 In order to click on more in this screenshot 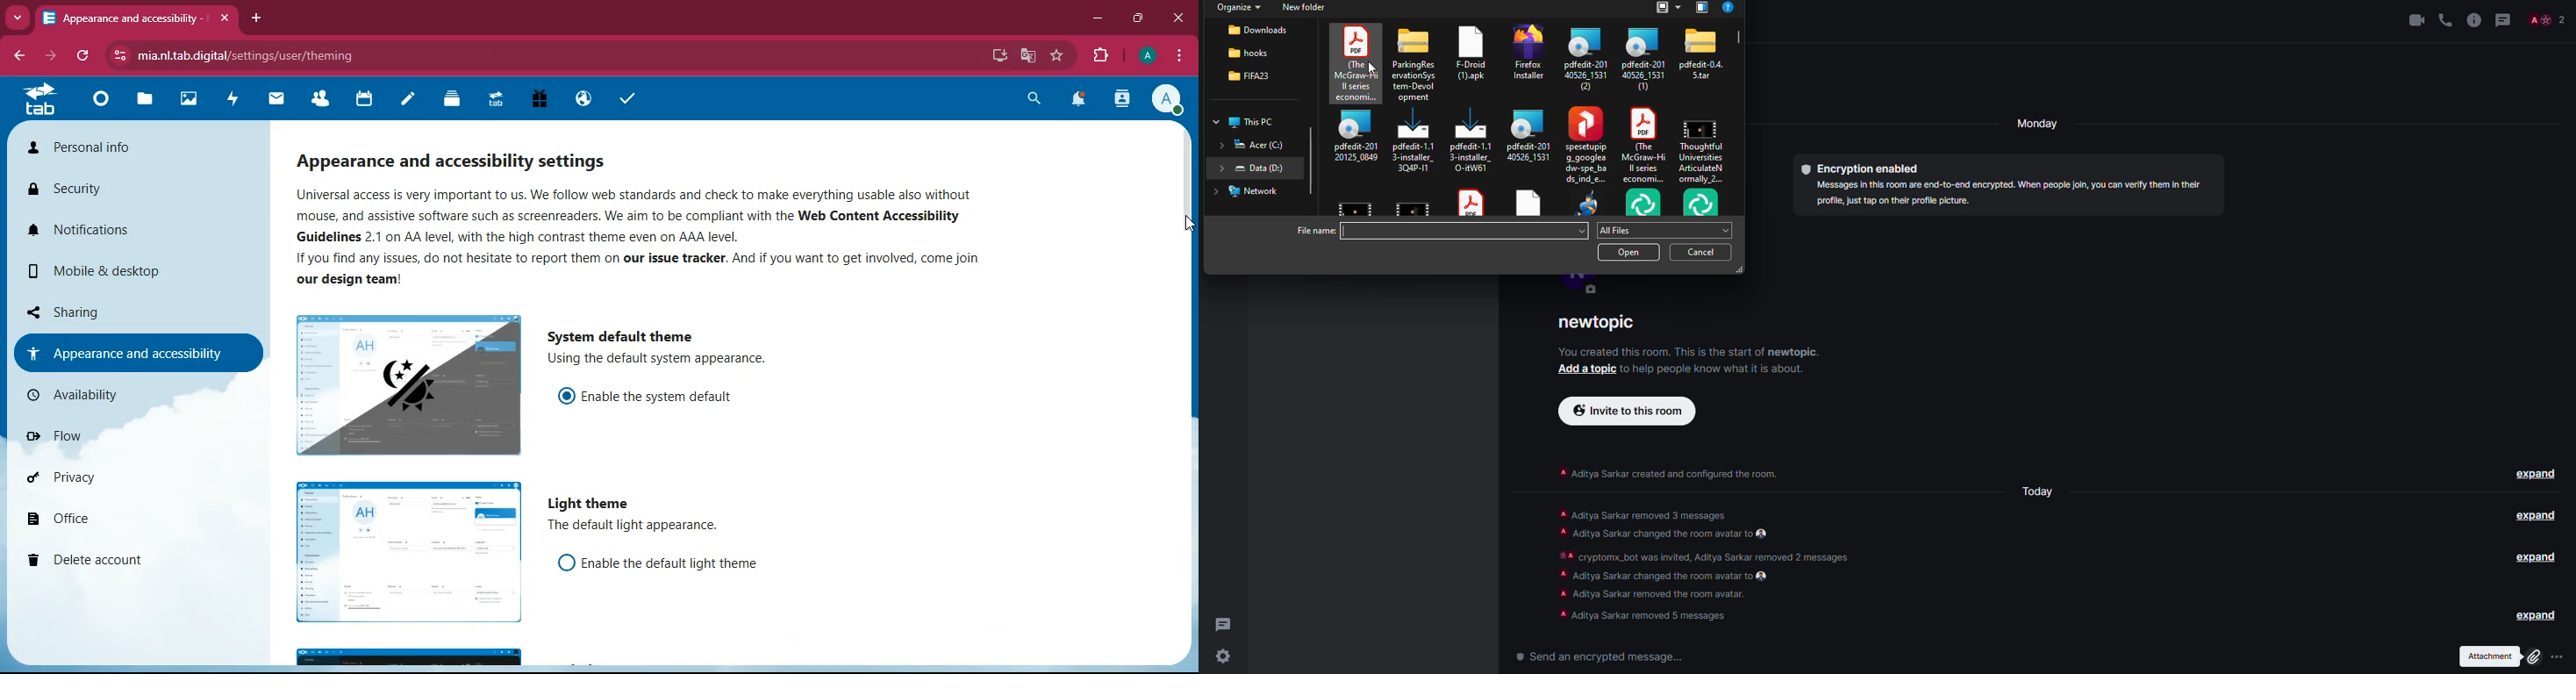, I will do `click(18, 18)`.